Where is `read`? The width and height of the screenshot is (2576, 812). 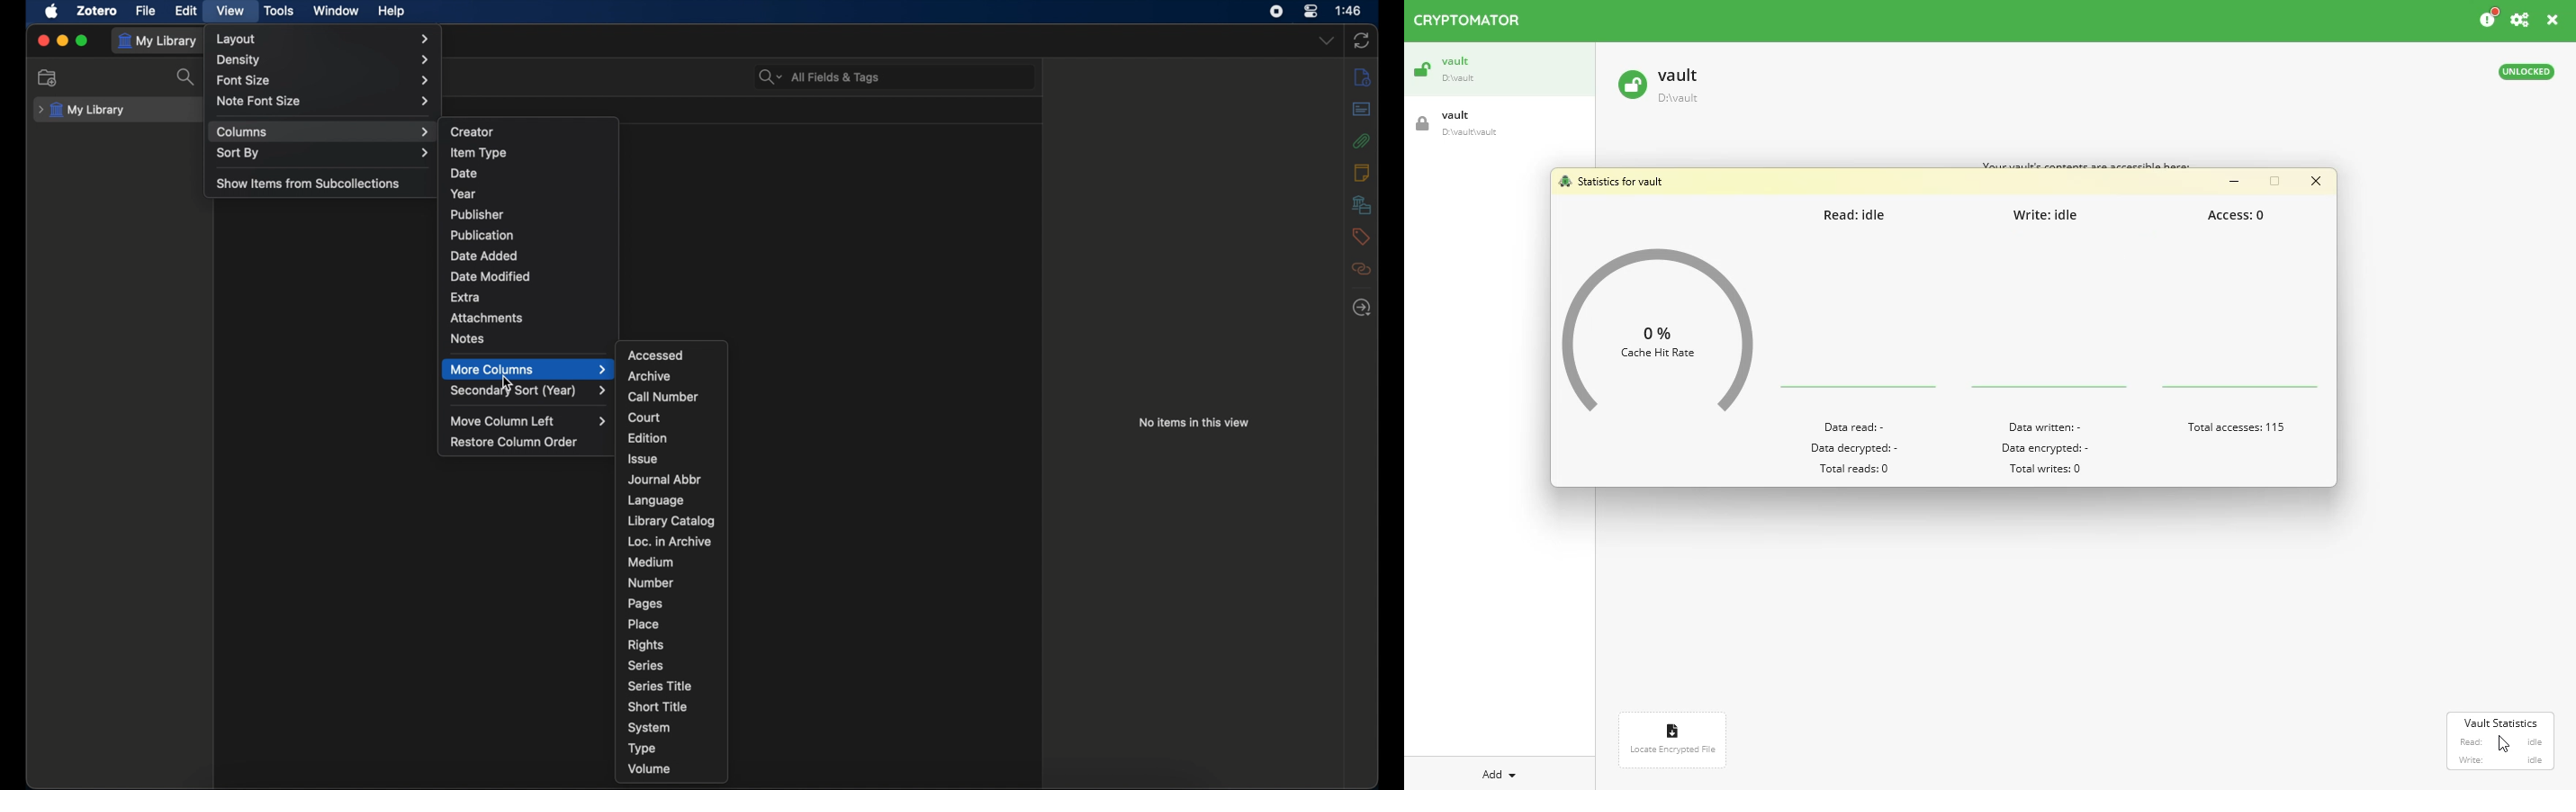 read is located at coordinates (1857, 217).